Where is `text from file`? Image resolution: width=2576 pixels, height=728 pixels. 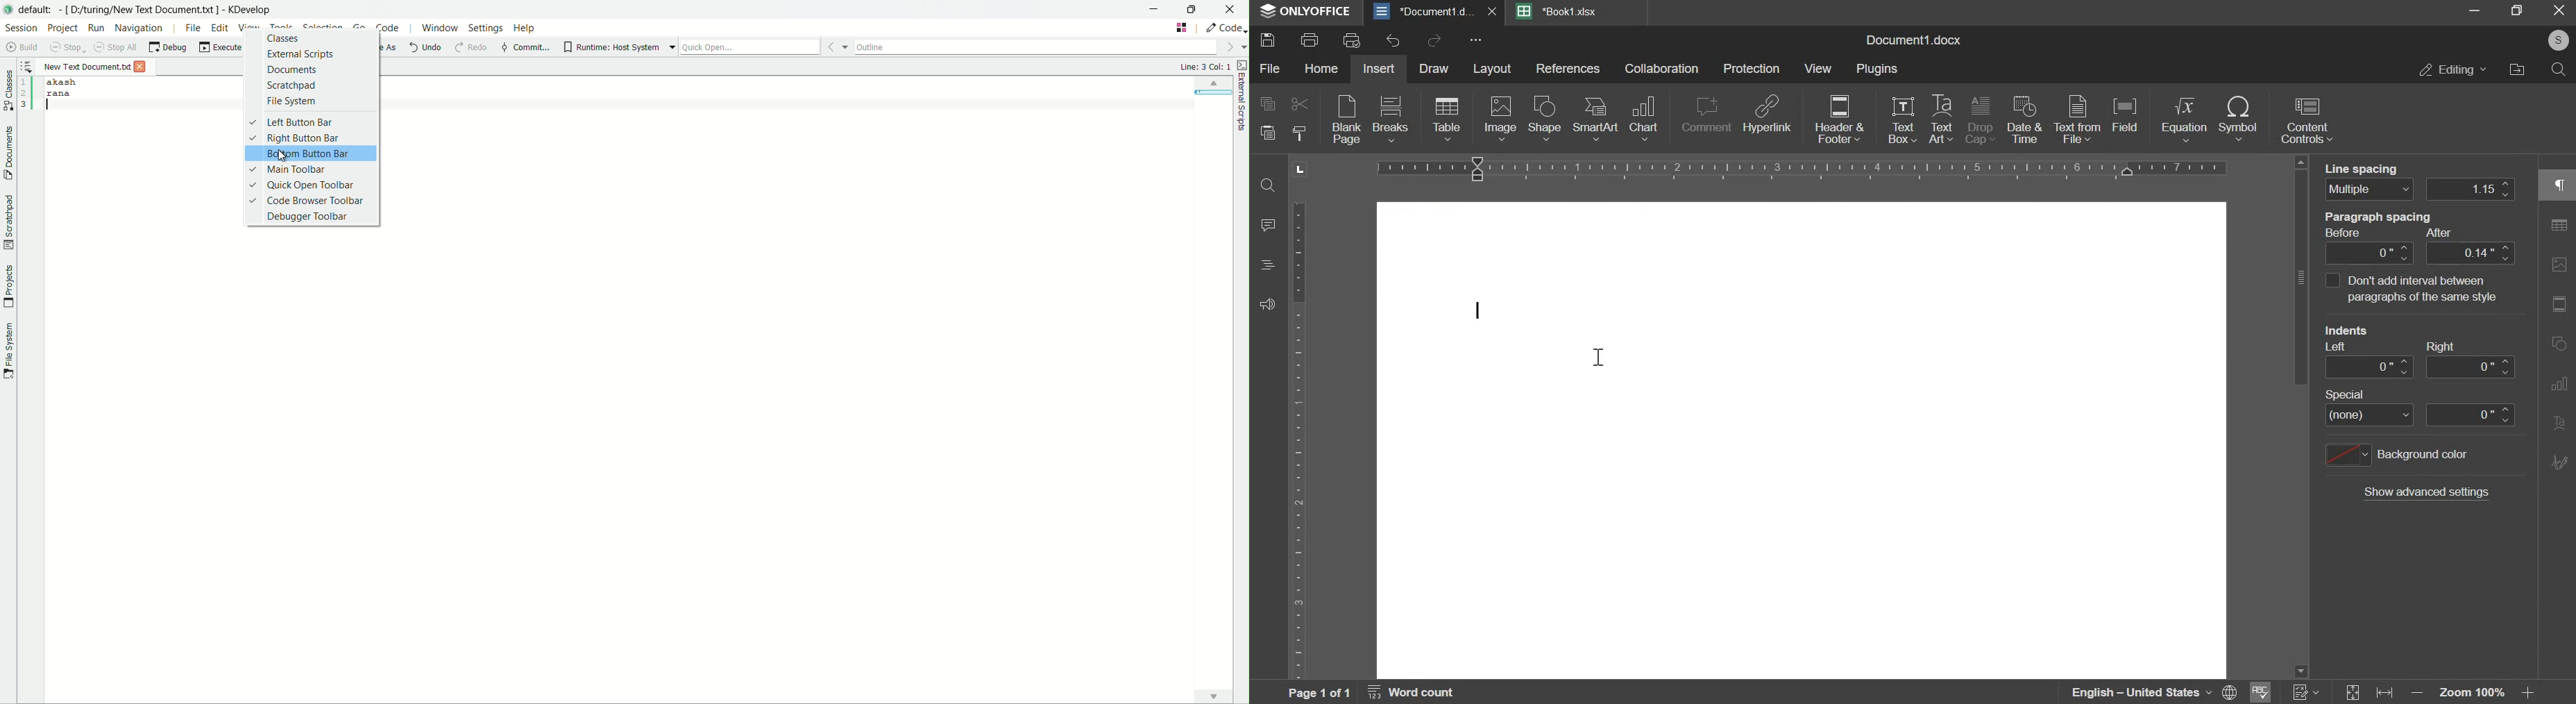 text from file is located at coordinates (2077, 119).